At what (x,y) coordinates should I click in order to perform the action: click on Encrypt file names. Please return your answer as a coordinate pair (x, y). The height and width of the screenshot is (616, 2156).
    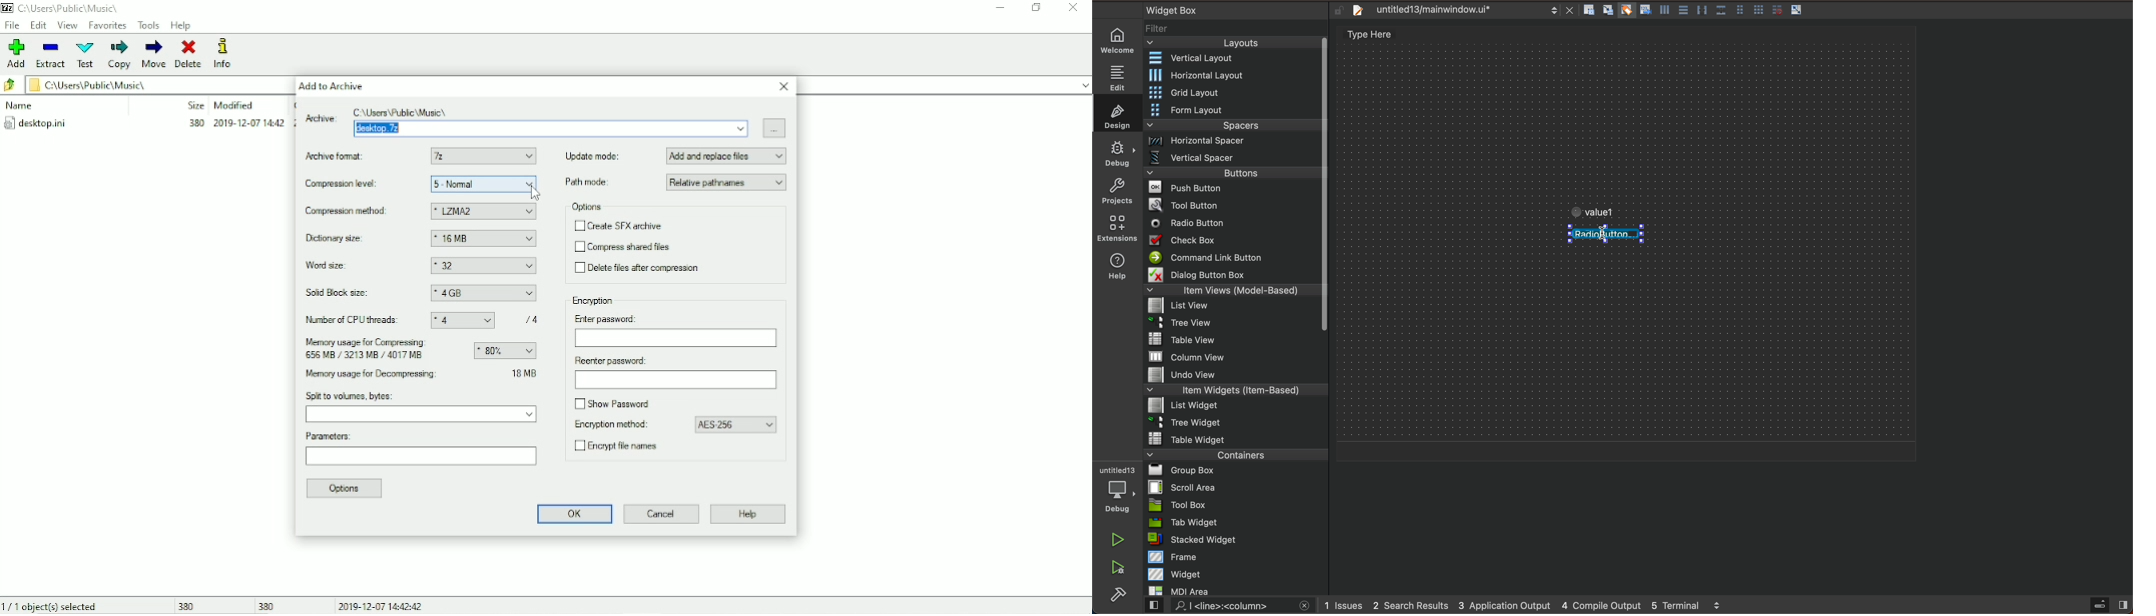
    Looking at the image, I should click on (621, 448).